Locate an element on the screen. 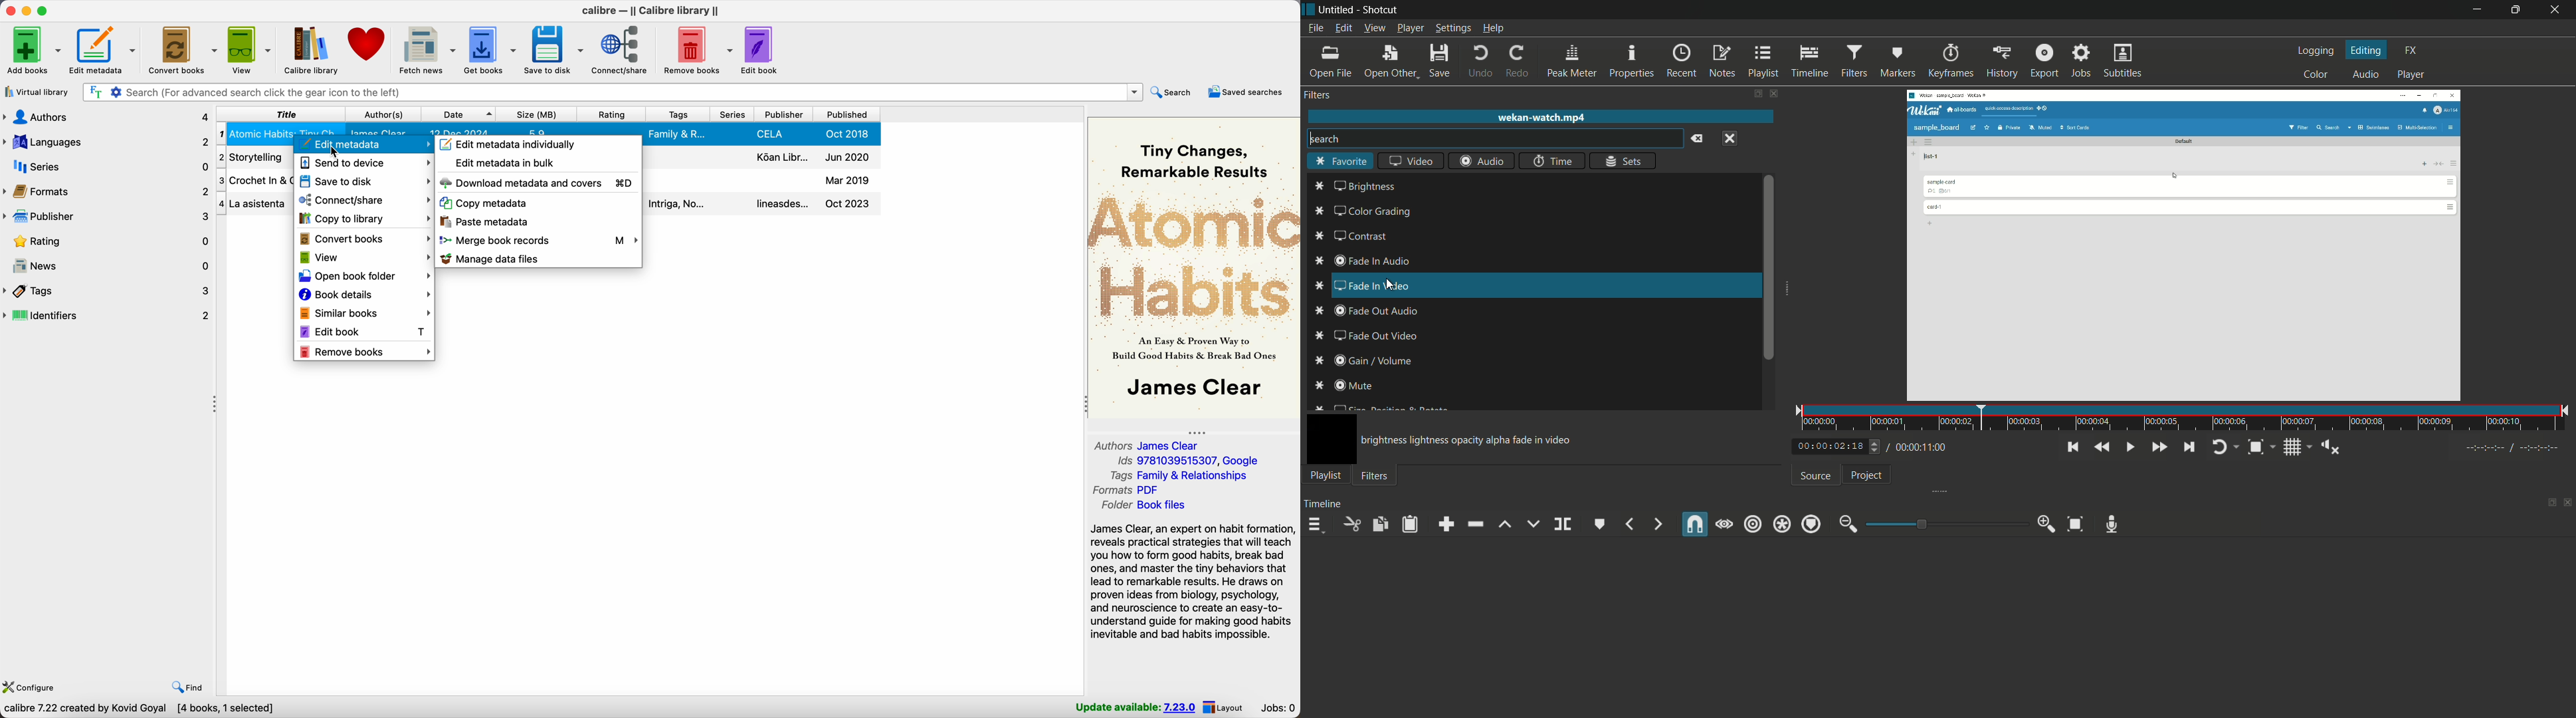  series is located at coordinates (734, 114).